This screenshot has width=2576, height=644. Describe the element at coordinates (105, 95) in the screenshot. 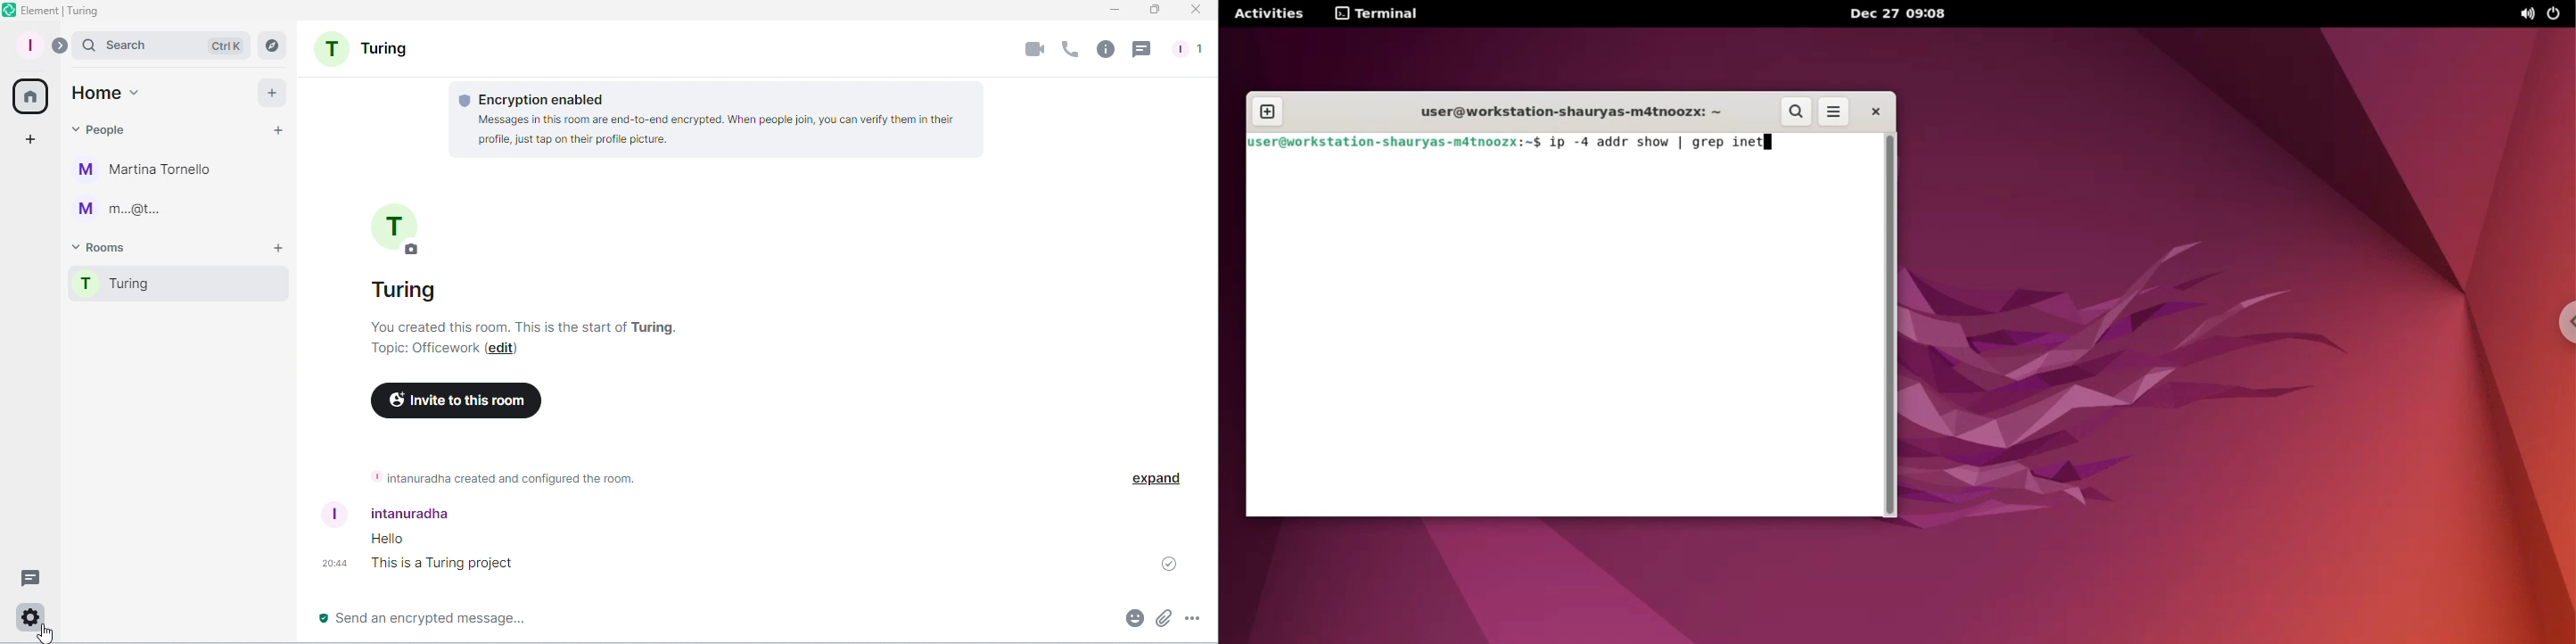

I see `Home` at that location.